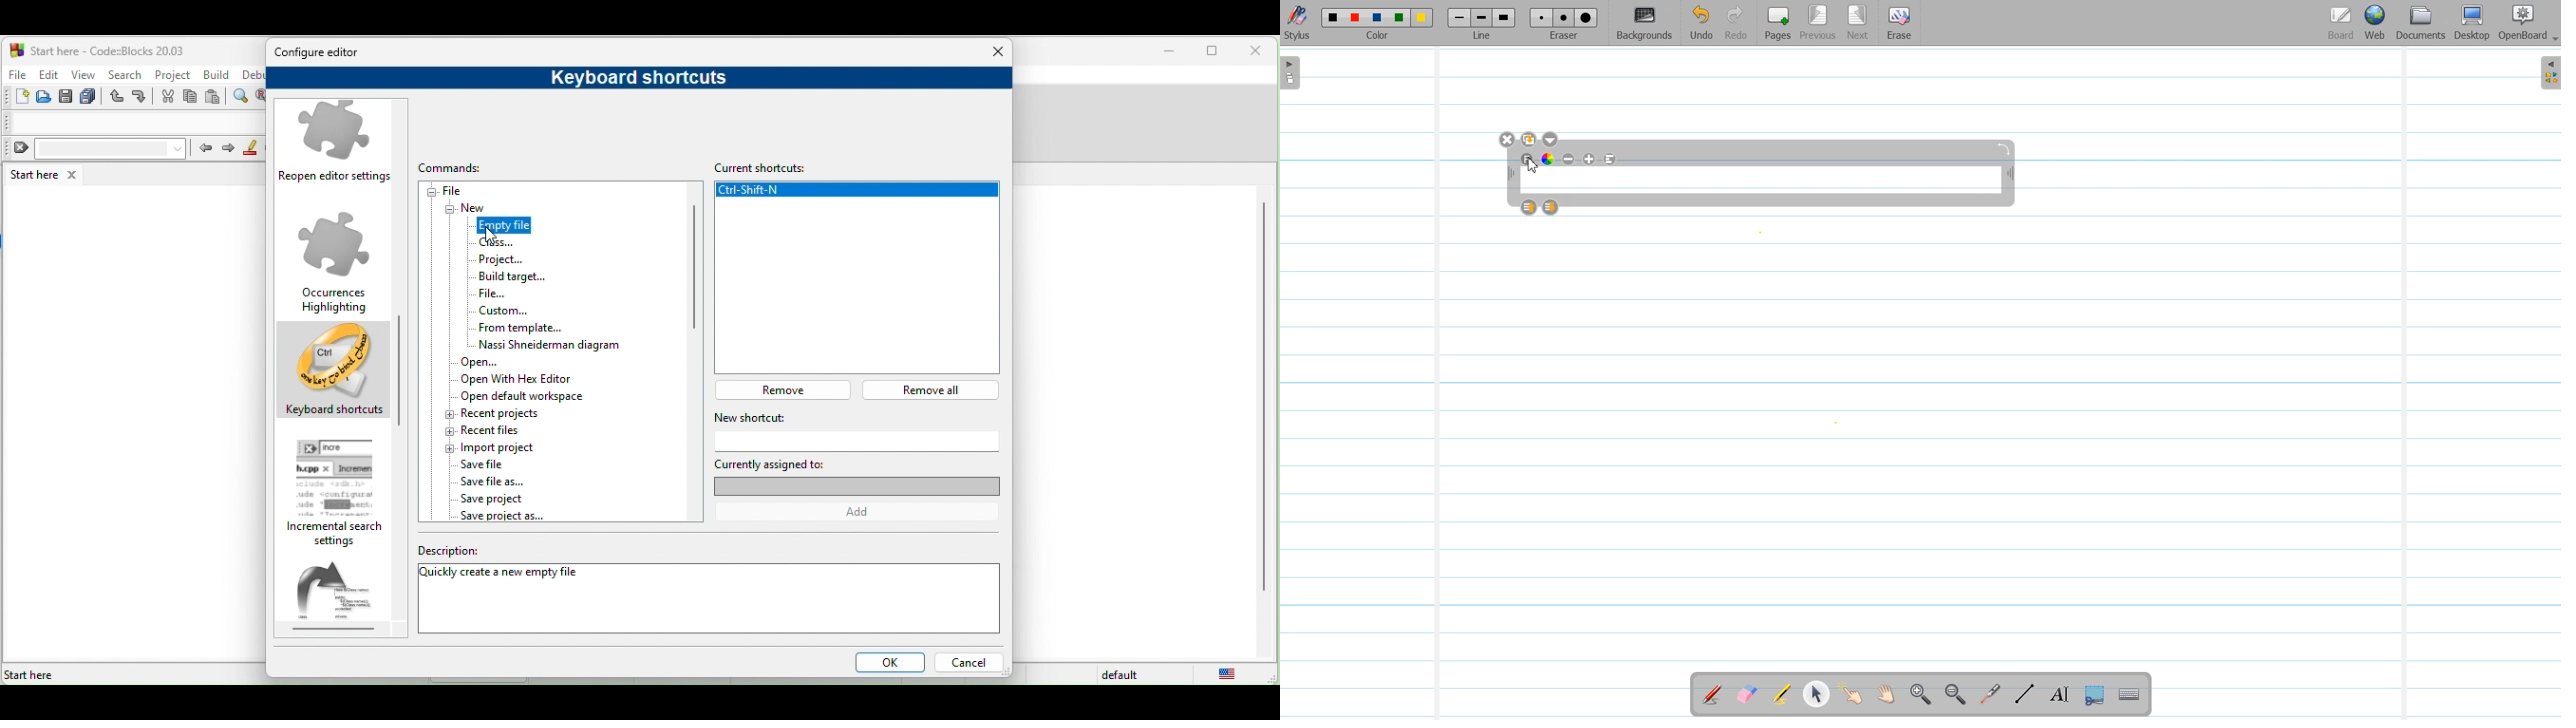 This screenshot has height=728, width=2576. I want to click on reopen editor settings, so click(338, 145).